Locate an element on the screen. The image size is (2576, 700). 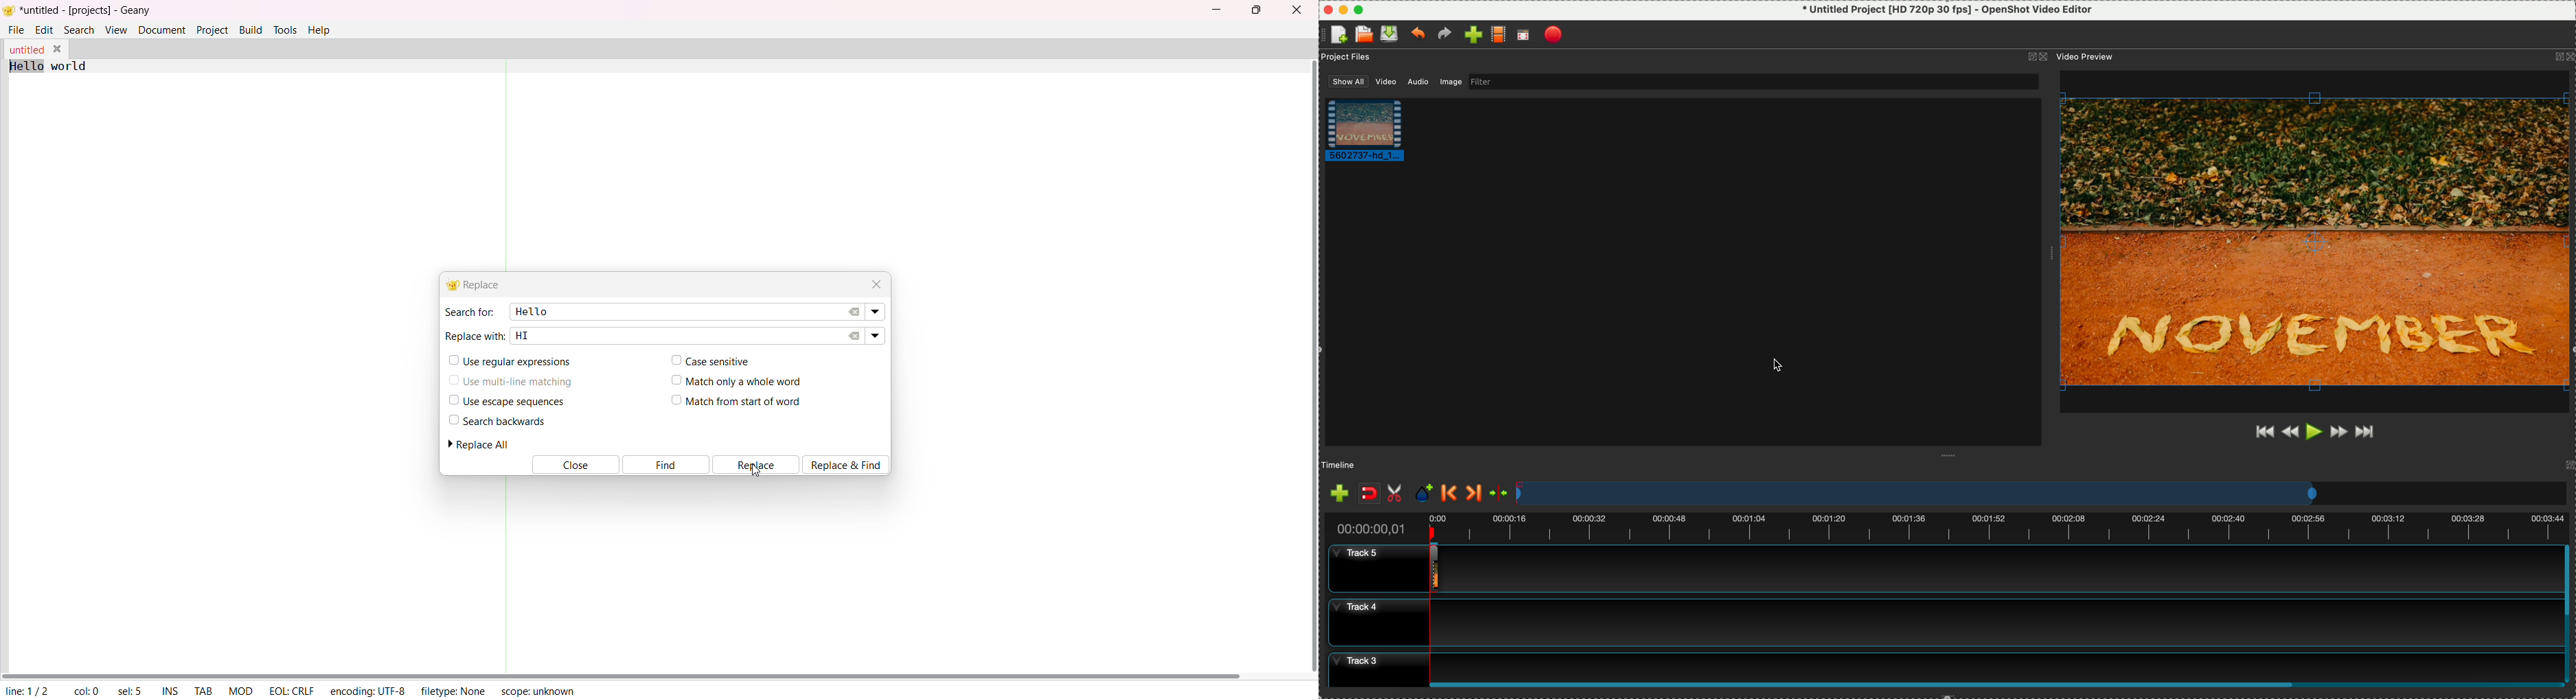
filter is located at coordinates (1754, 82).